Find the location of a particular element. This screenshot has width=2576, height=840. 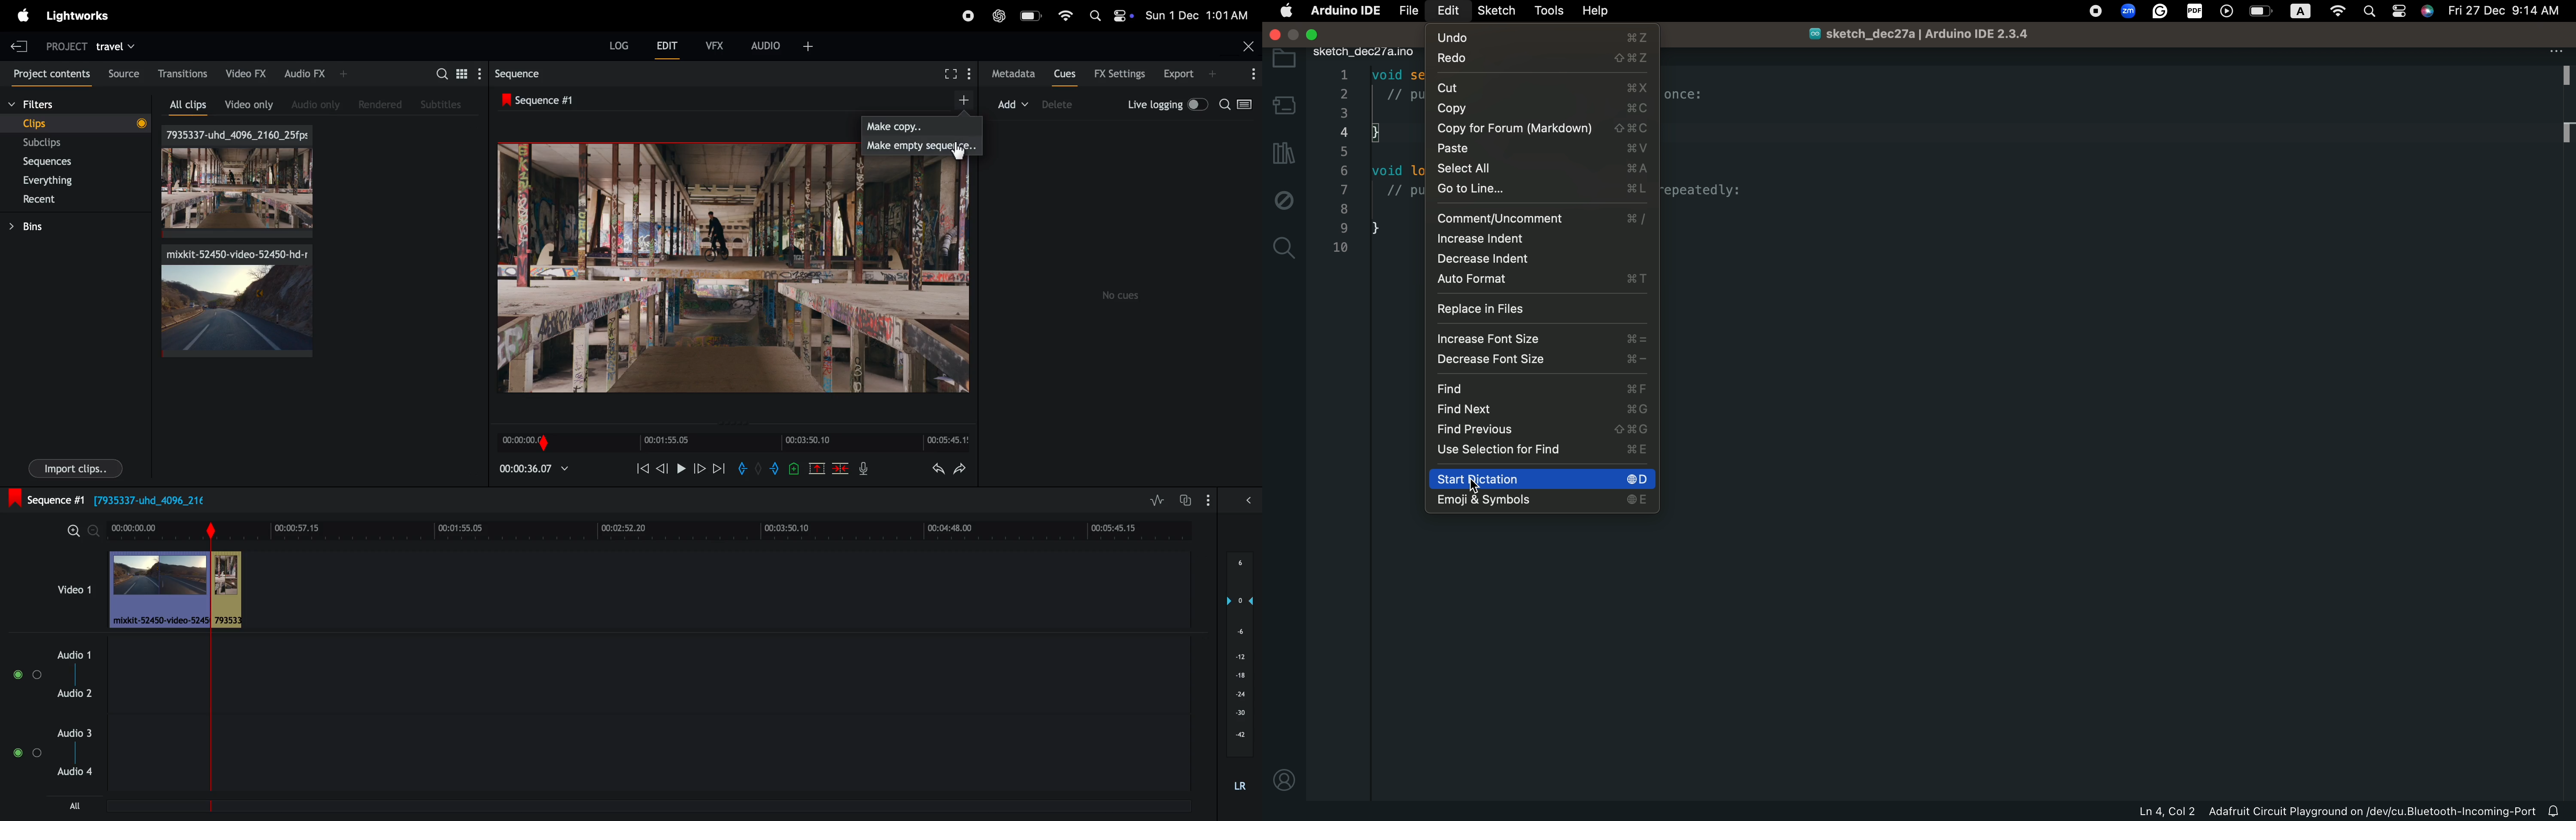

video fx is located at coordinates (247, 72).